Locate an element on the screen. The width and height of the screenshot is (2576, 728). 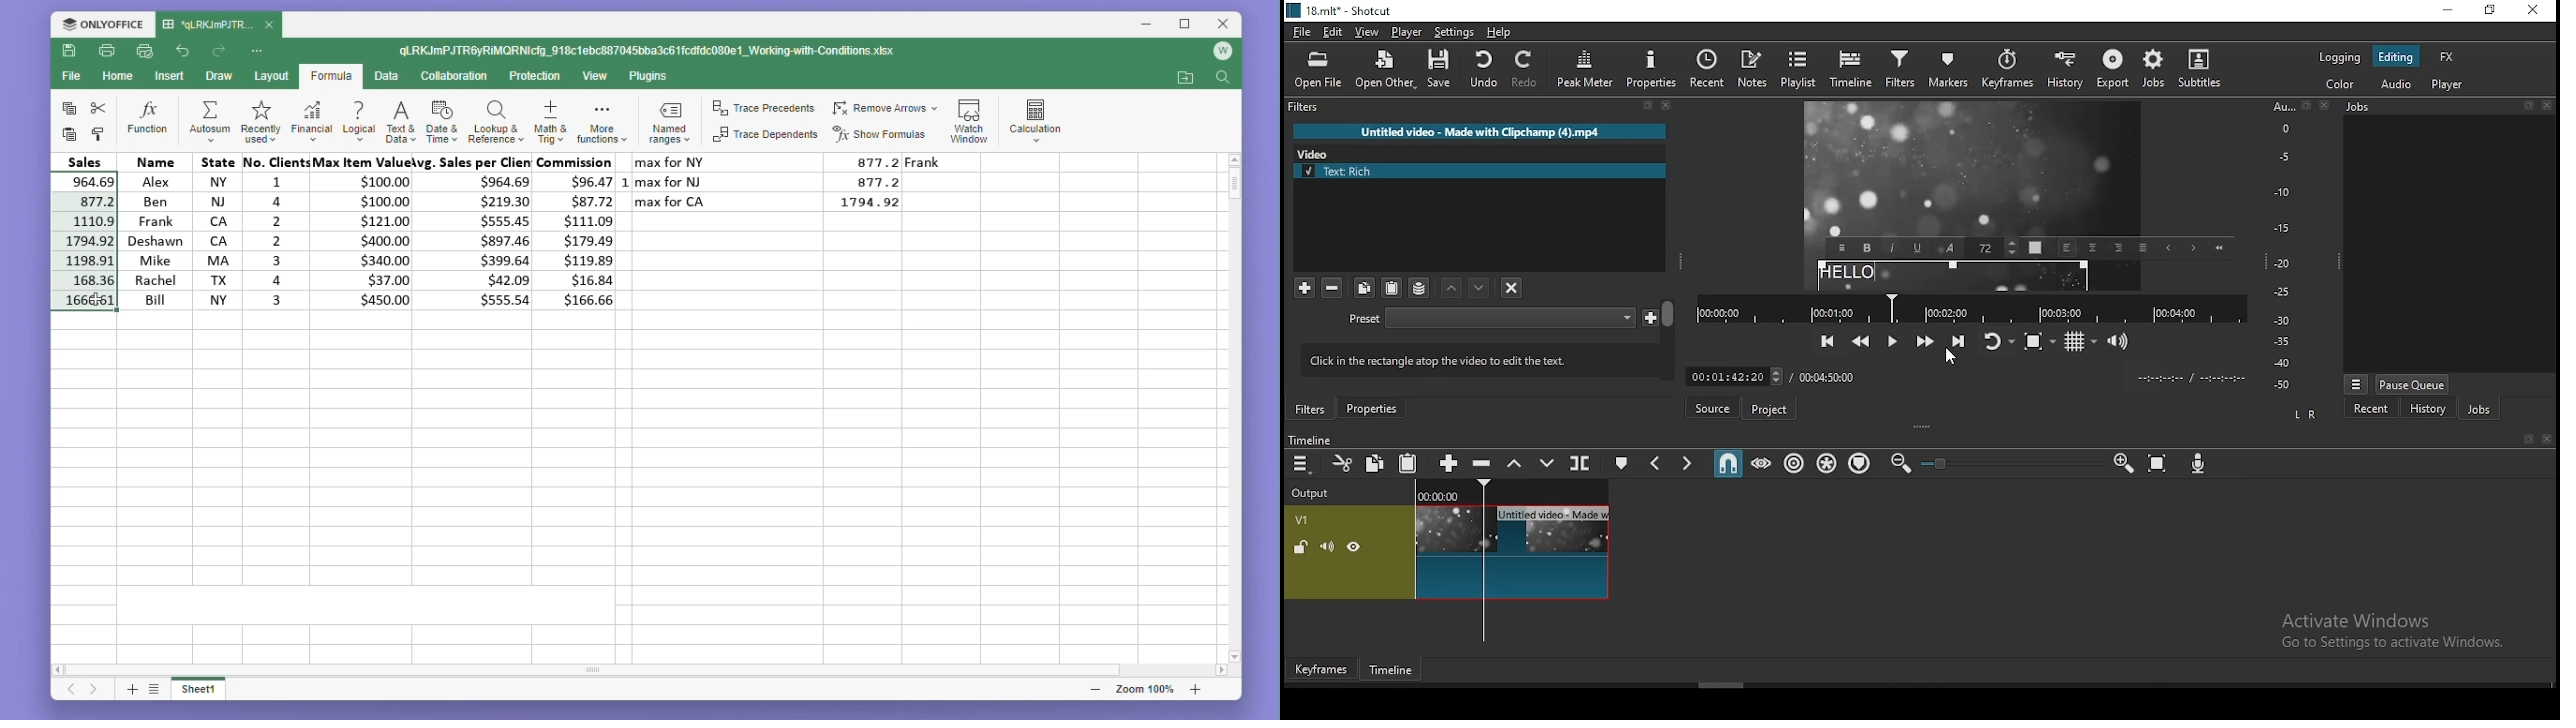
Close is located at coordinates (2546, 439).